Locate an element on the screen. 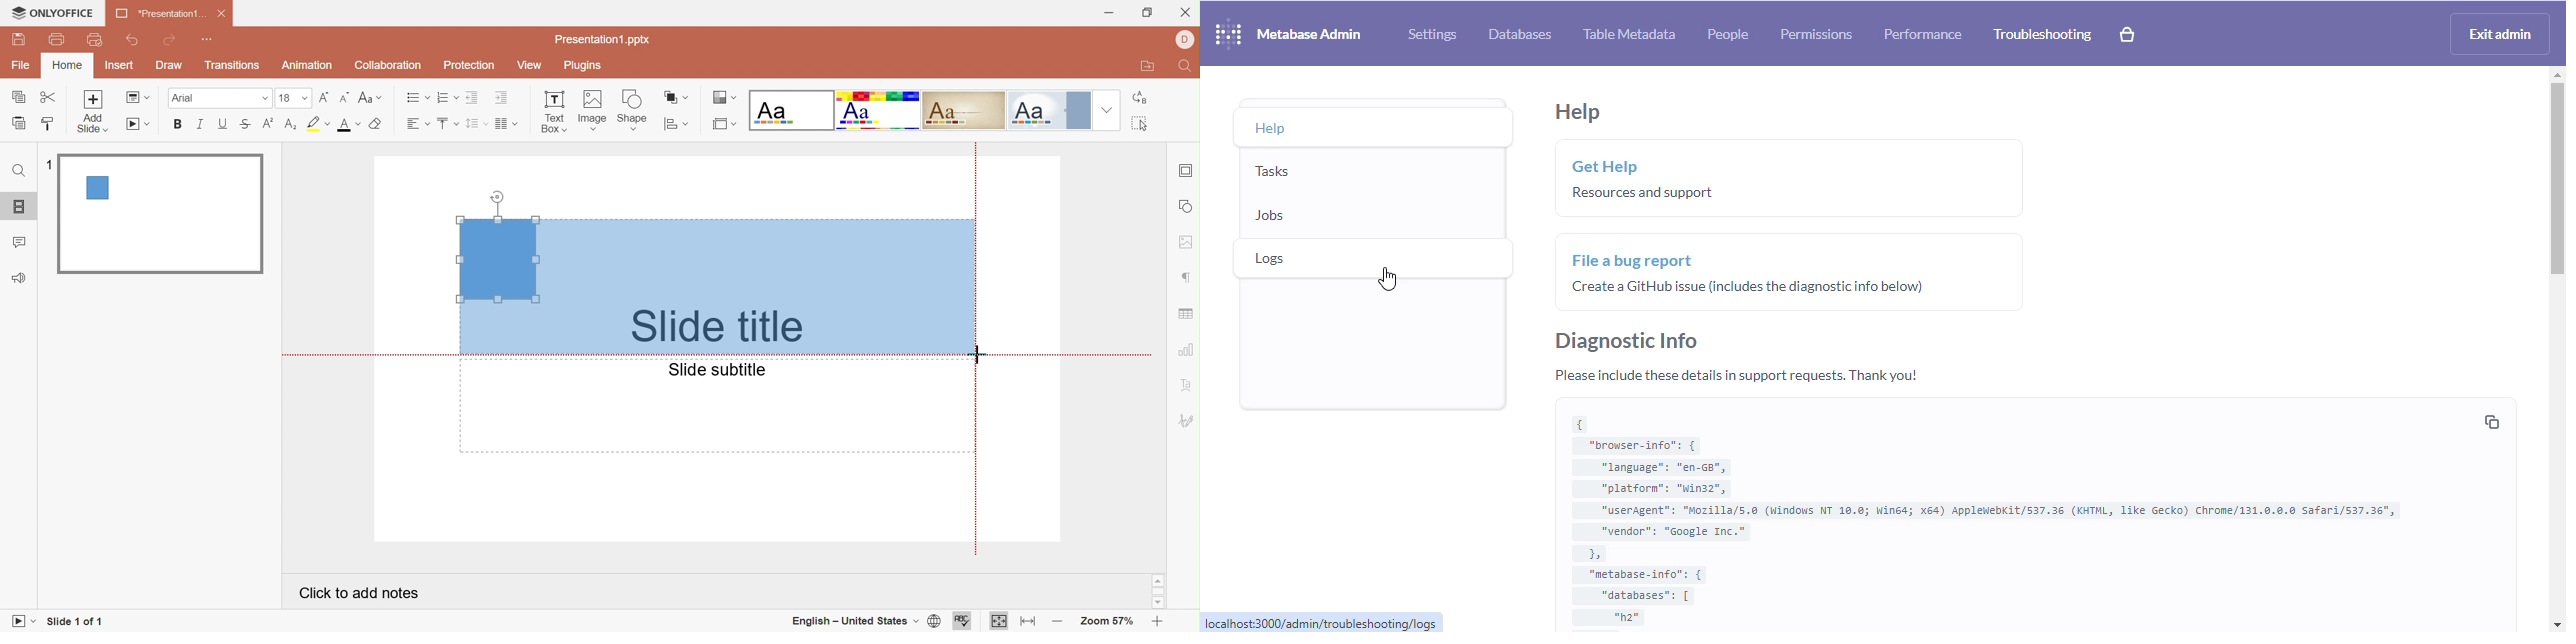 Image resolution: width=2576 pixels, height=644 pixels. Chart settings is located at coordinates (1186, 350).